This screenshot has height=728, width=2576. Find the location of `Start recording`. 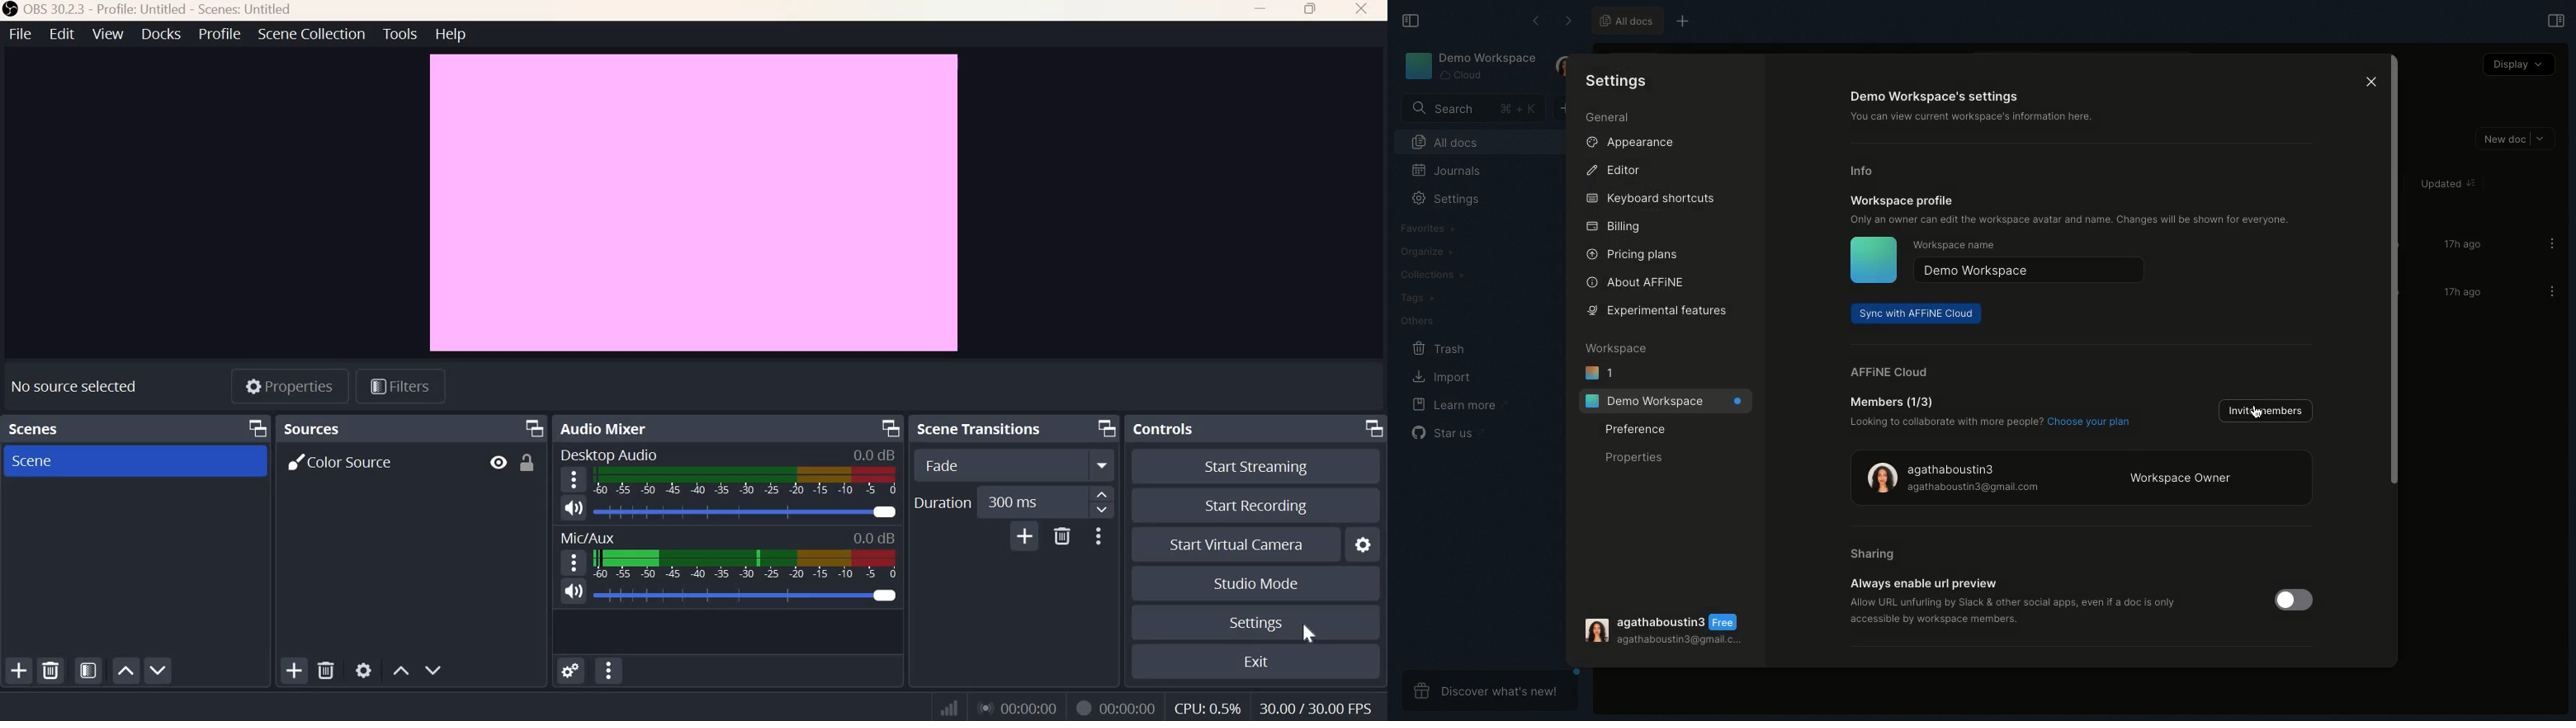

Start recording is located at coordinates (1256, 504).